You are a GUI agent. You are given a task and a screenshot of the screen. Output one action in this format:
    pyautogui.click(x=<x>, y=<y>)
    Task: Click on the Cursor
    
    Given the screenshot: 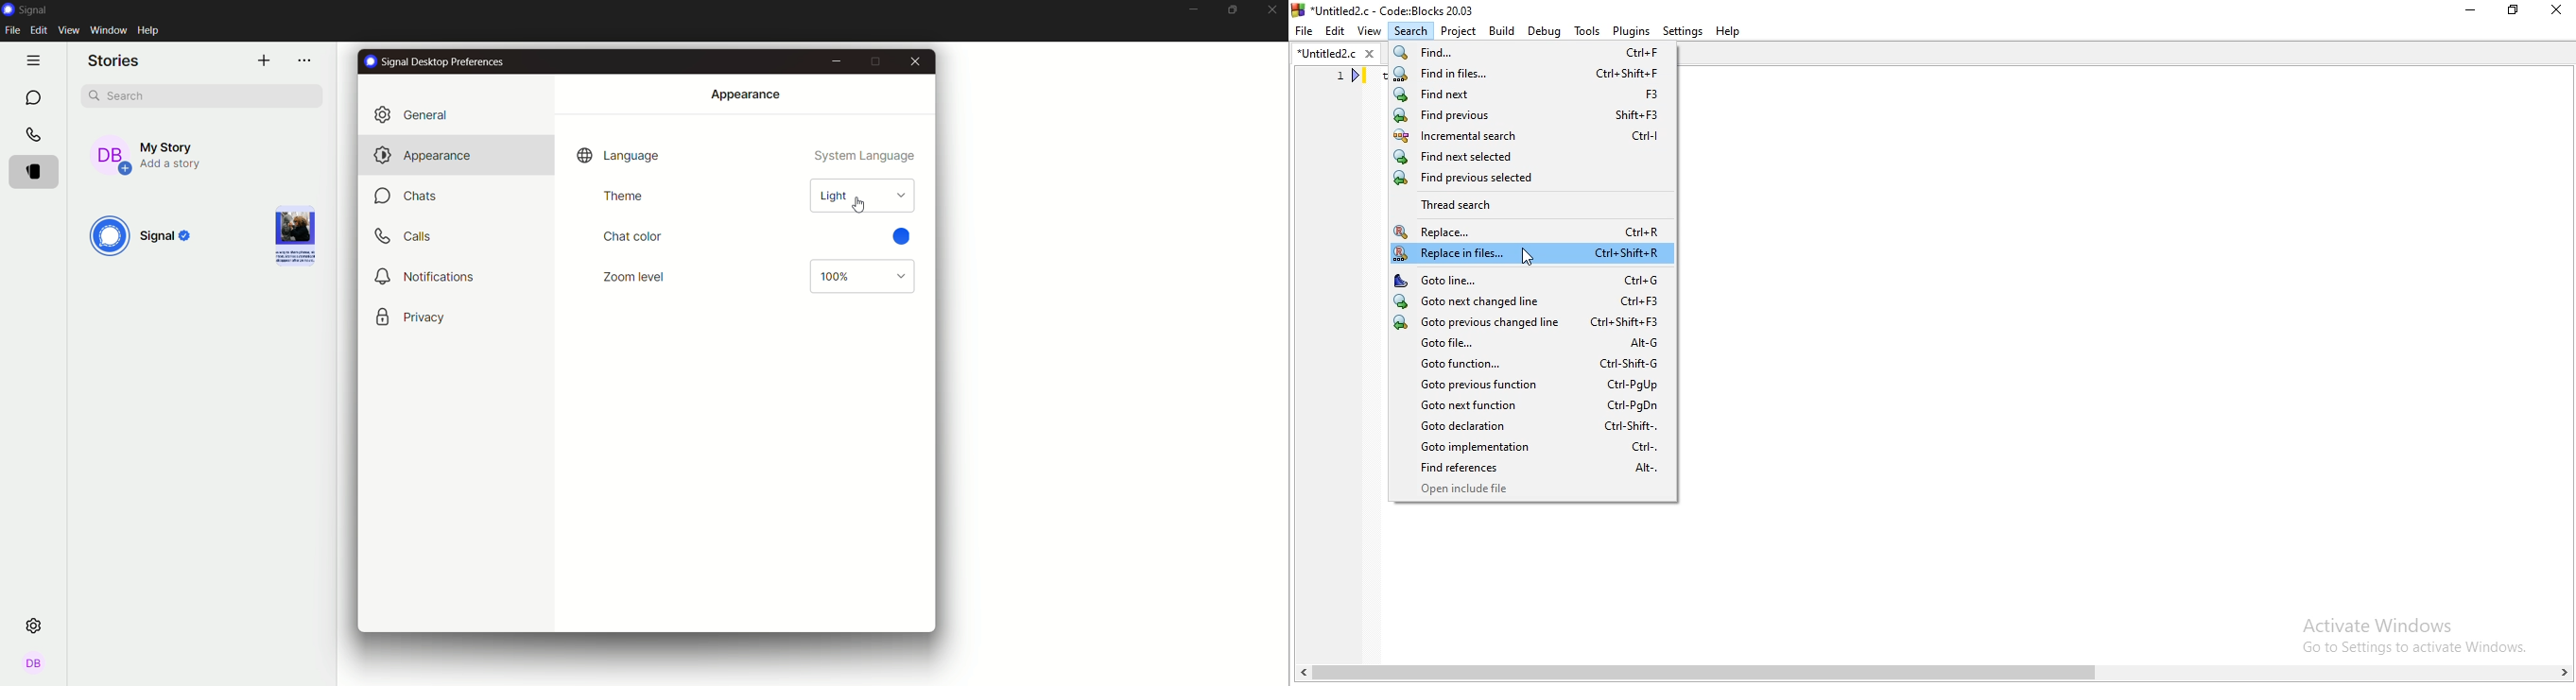 What is the action you would take?
    pyautogui.click(x=1528, y=256)
    